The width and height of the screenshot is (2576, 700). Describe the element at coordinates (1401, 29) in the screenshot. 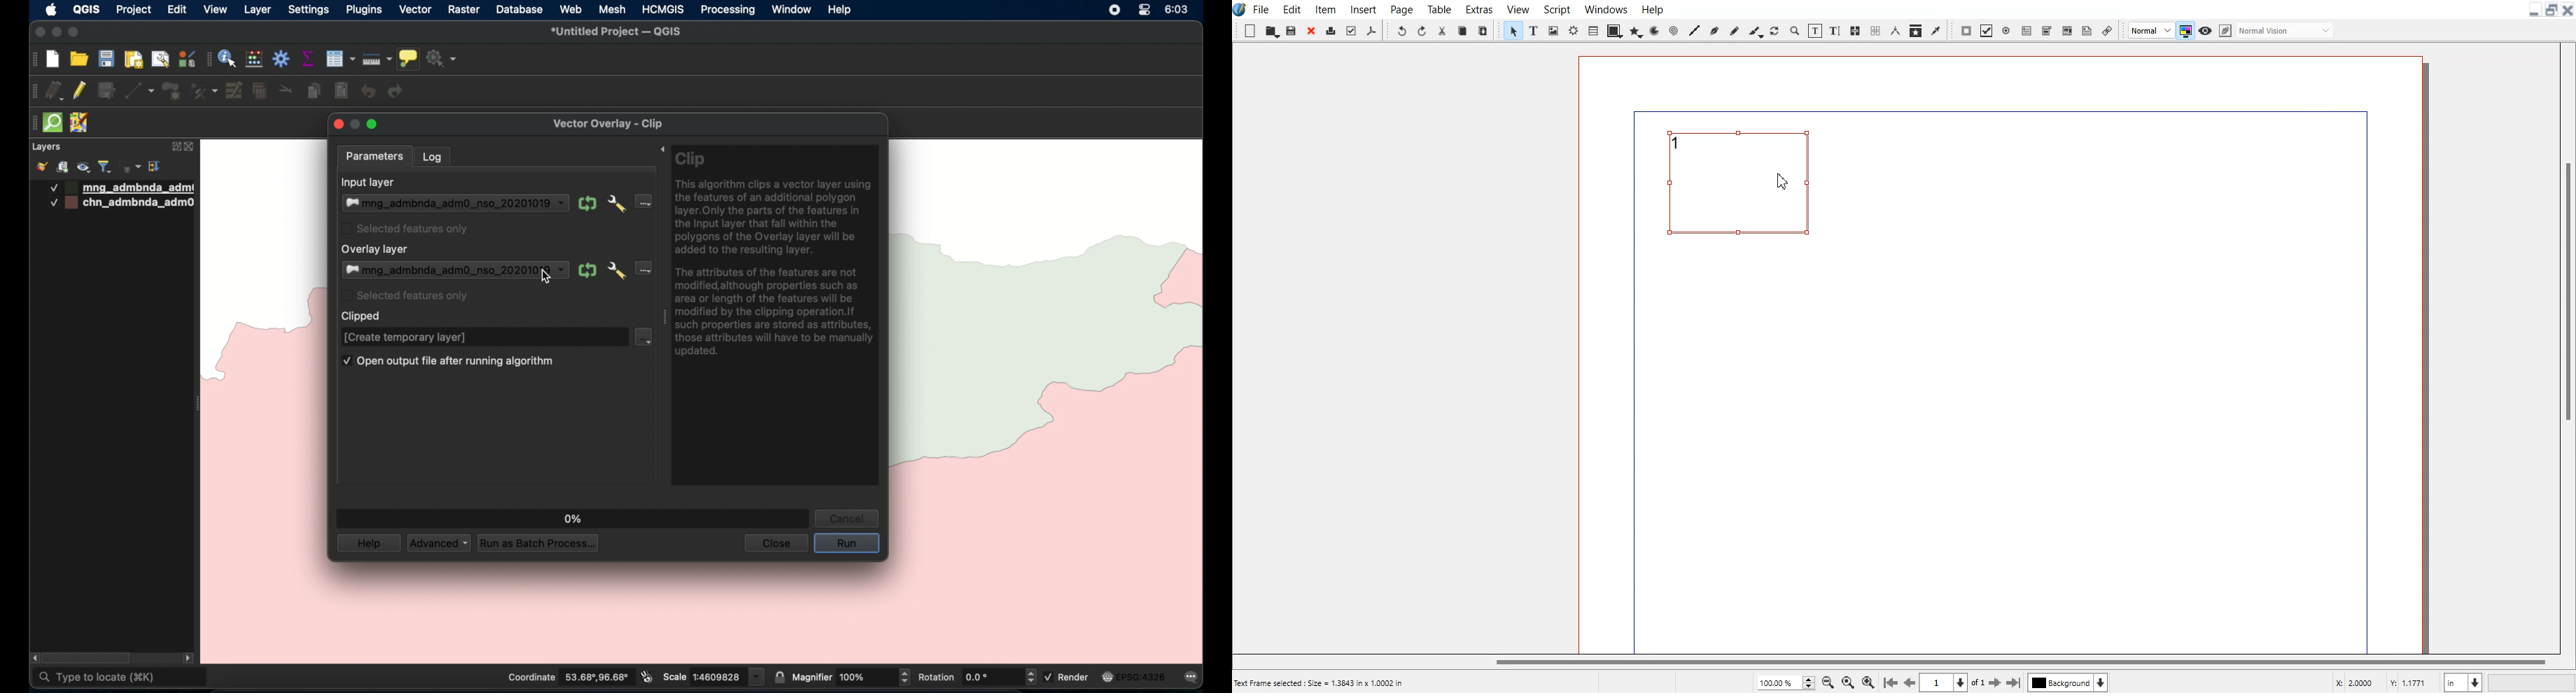

I see `Undo` at that location.